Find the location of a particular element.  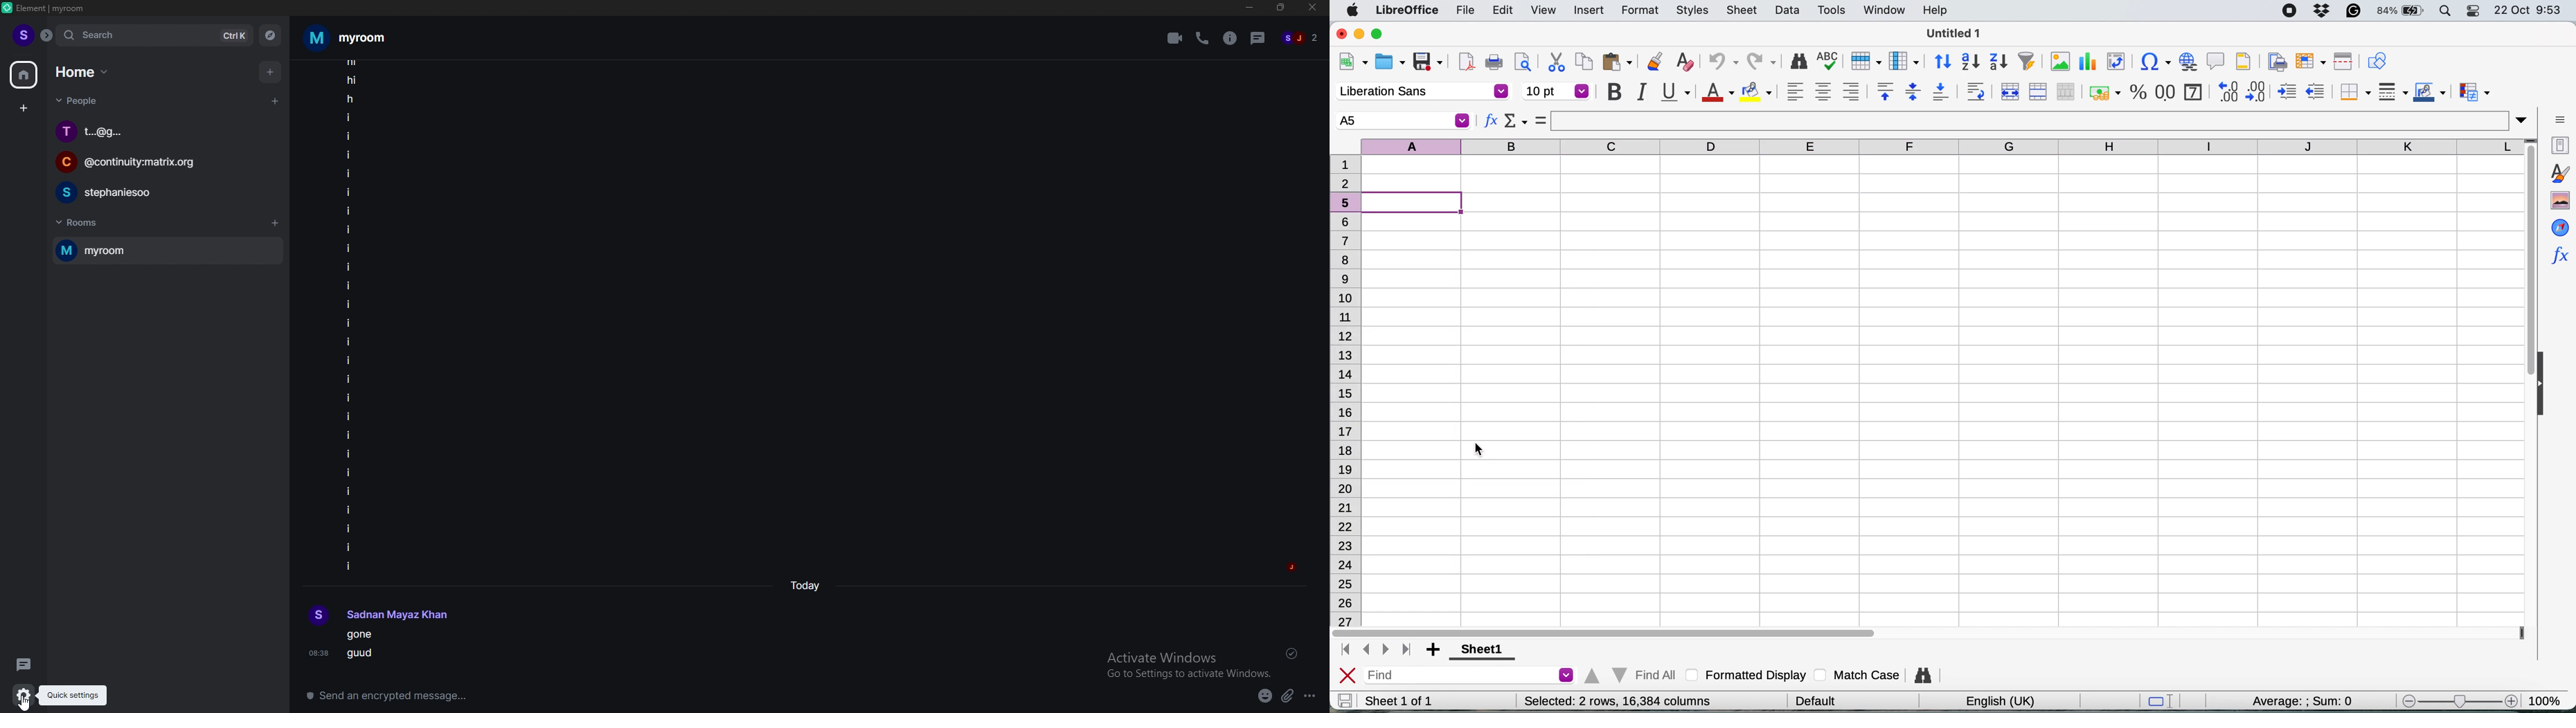

match case is located at coordinates (1857, 674).